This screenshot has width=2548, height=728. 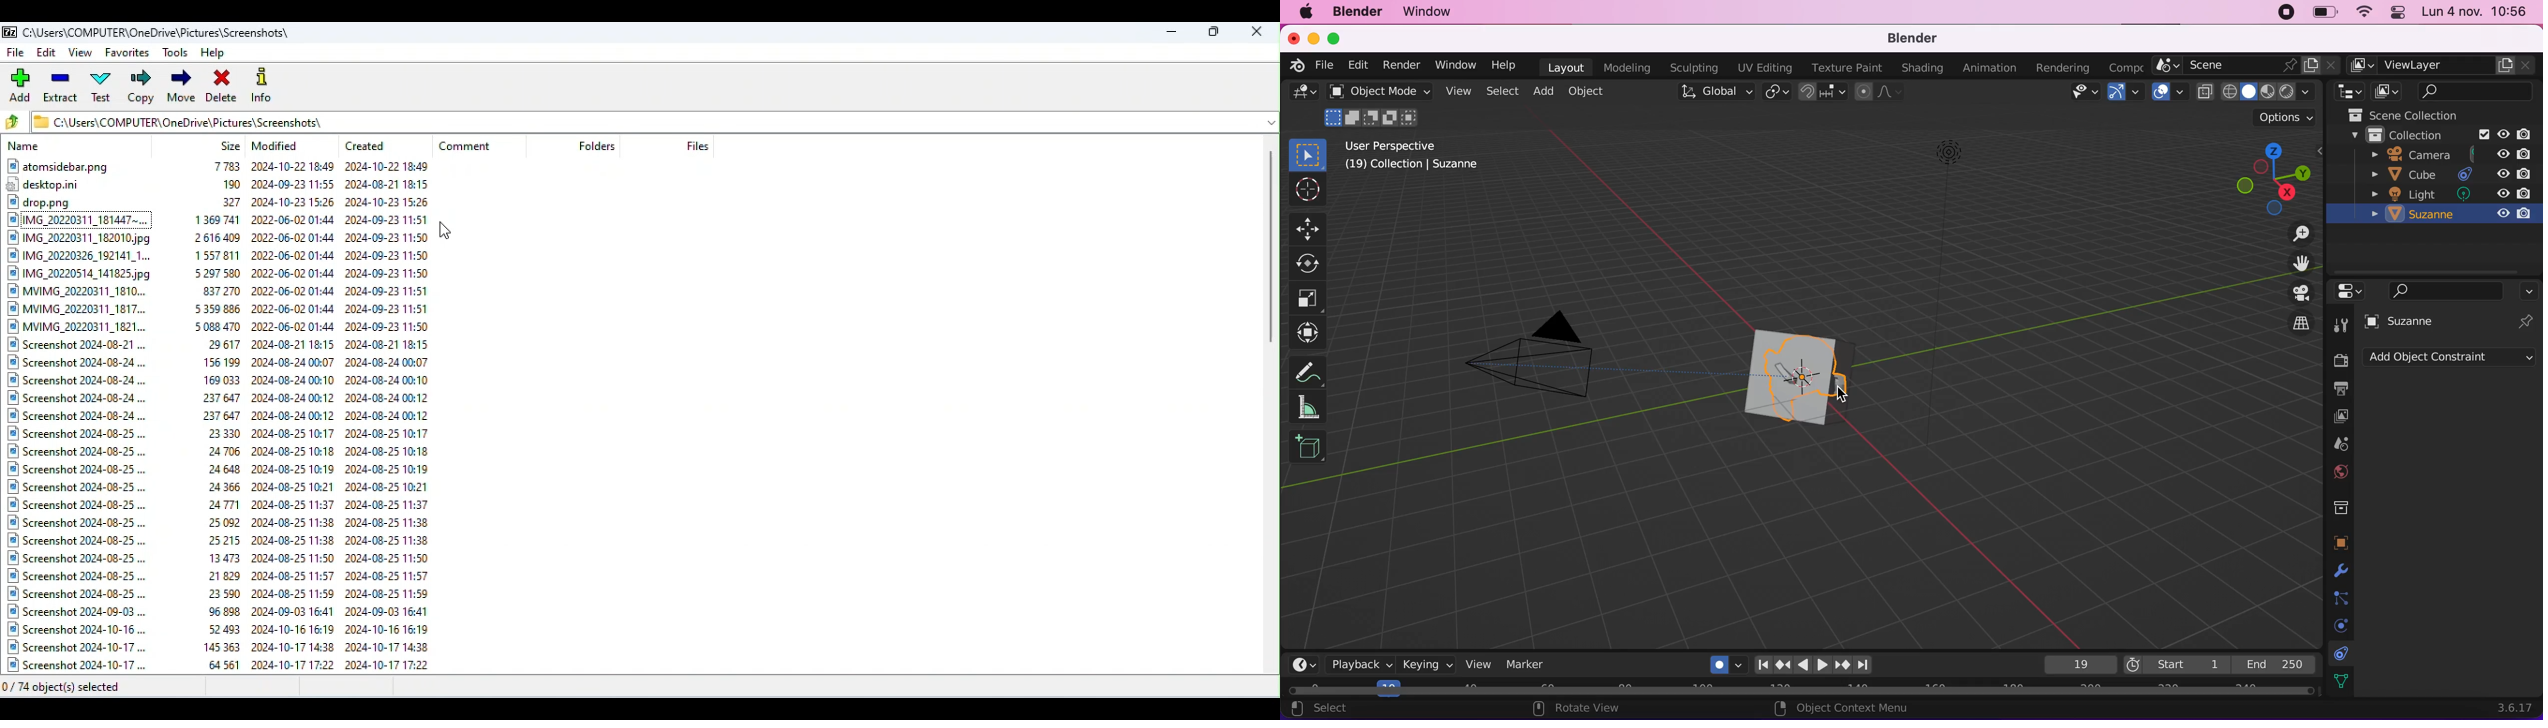 What do you see at coordinates (2476, 92) in the screenshot?
I see `search` at bounding box center [2476, 92].